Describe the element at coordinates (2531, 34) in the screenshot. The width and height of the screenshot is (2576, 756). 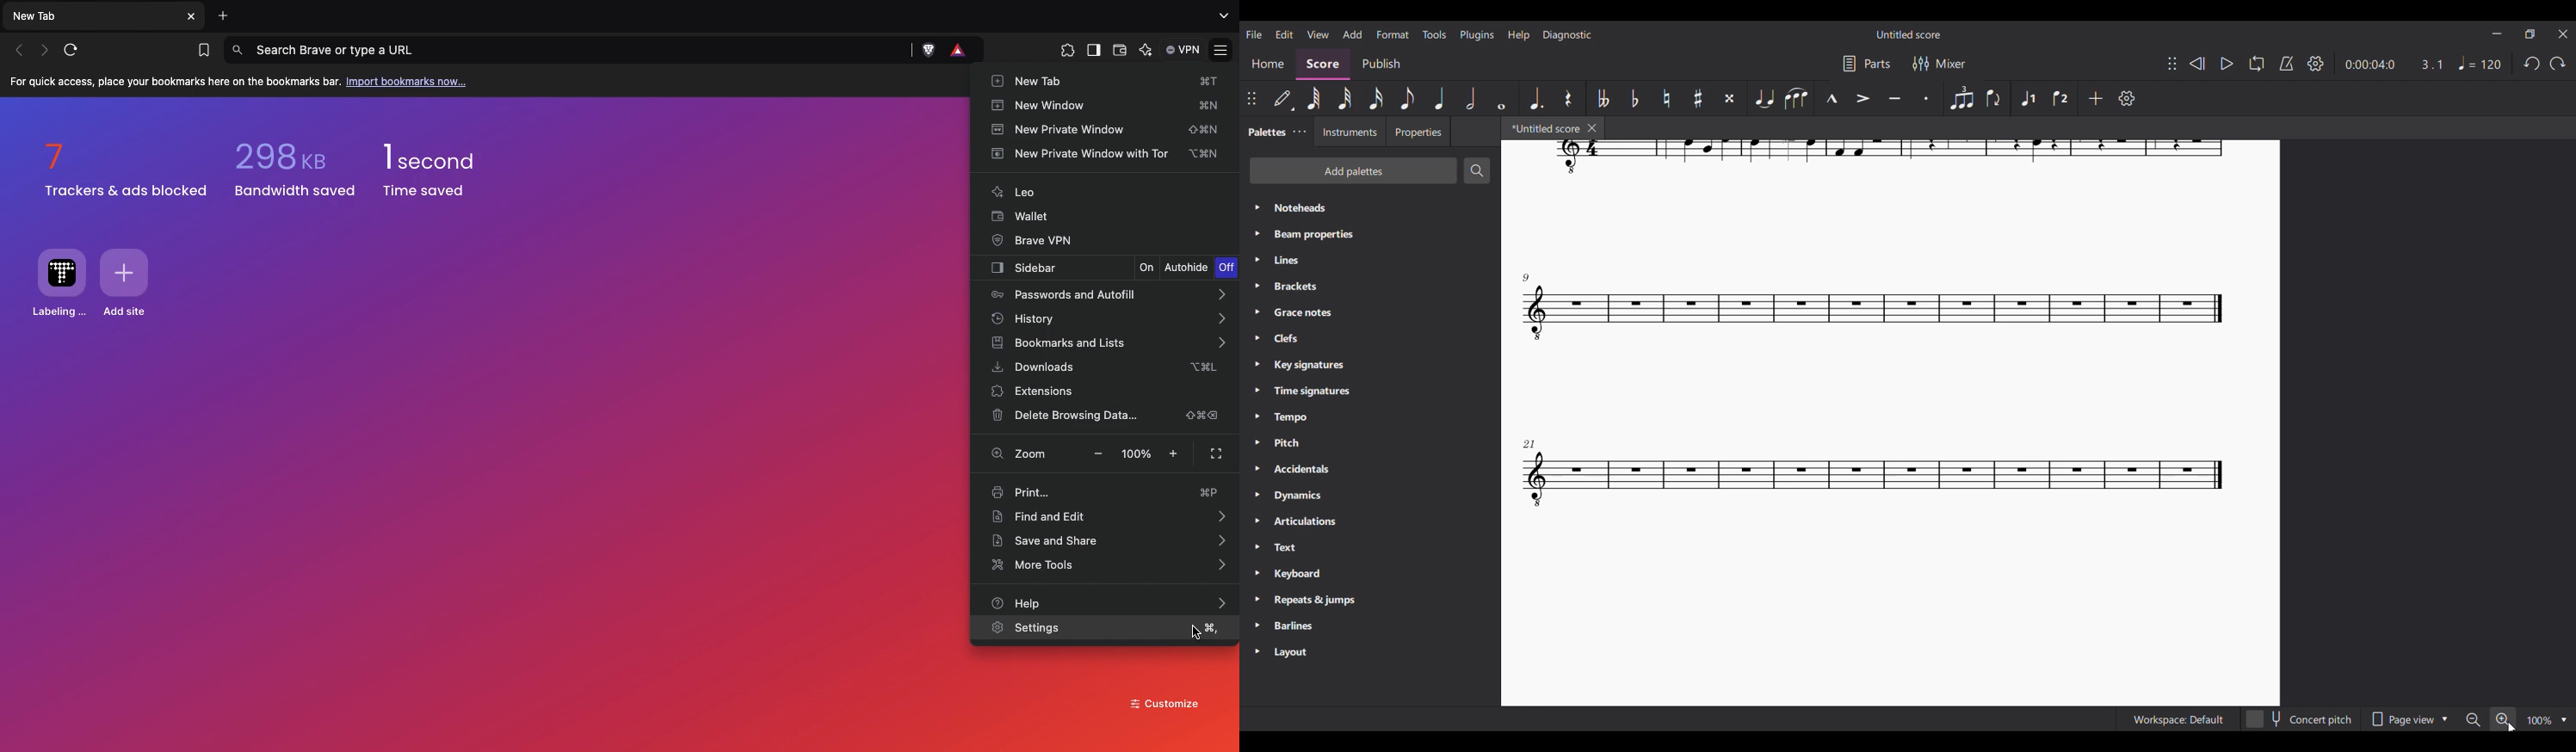
I see `Show in smaller tab` at that location.